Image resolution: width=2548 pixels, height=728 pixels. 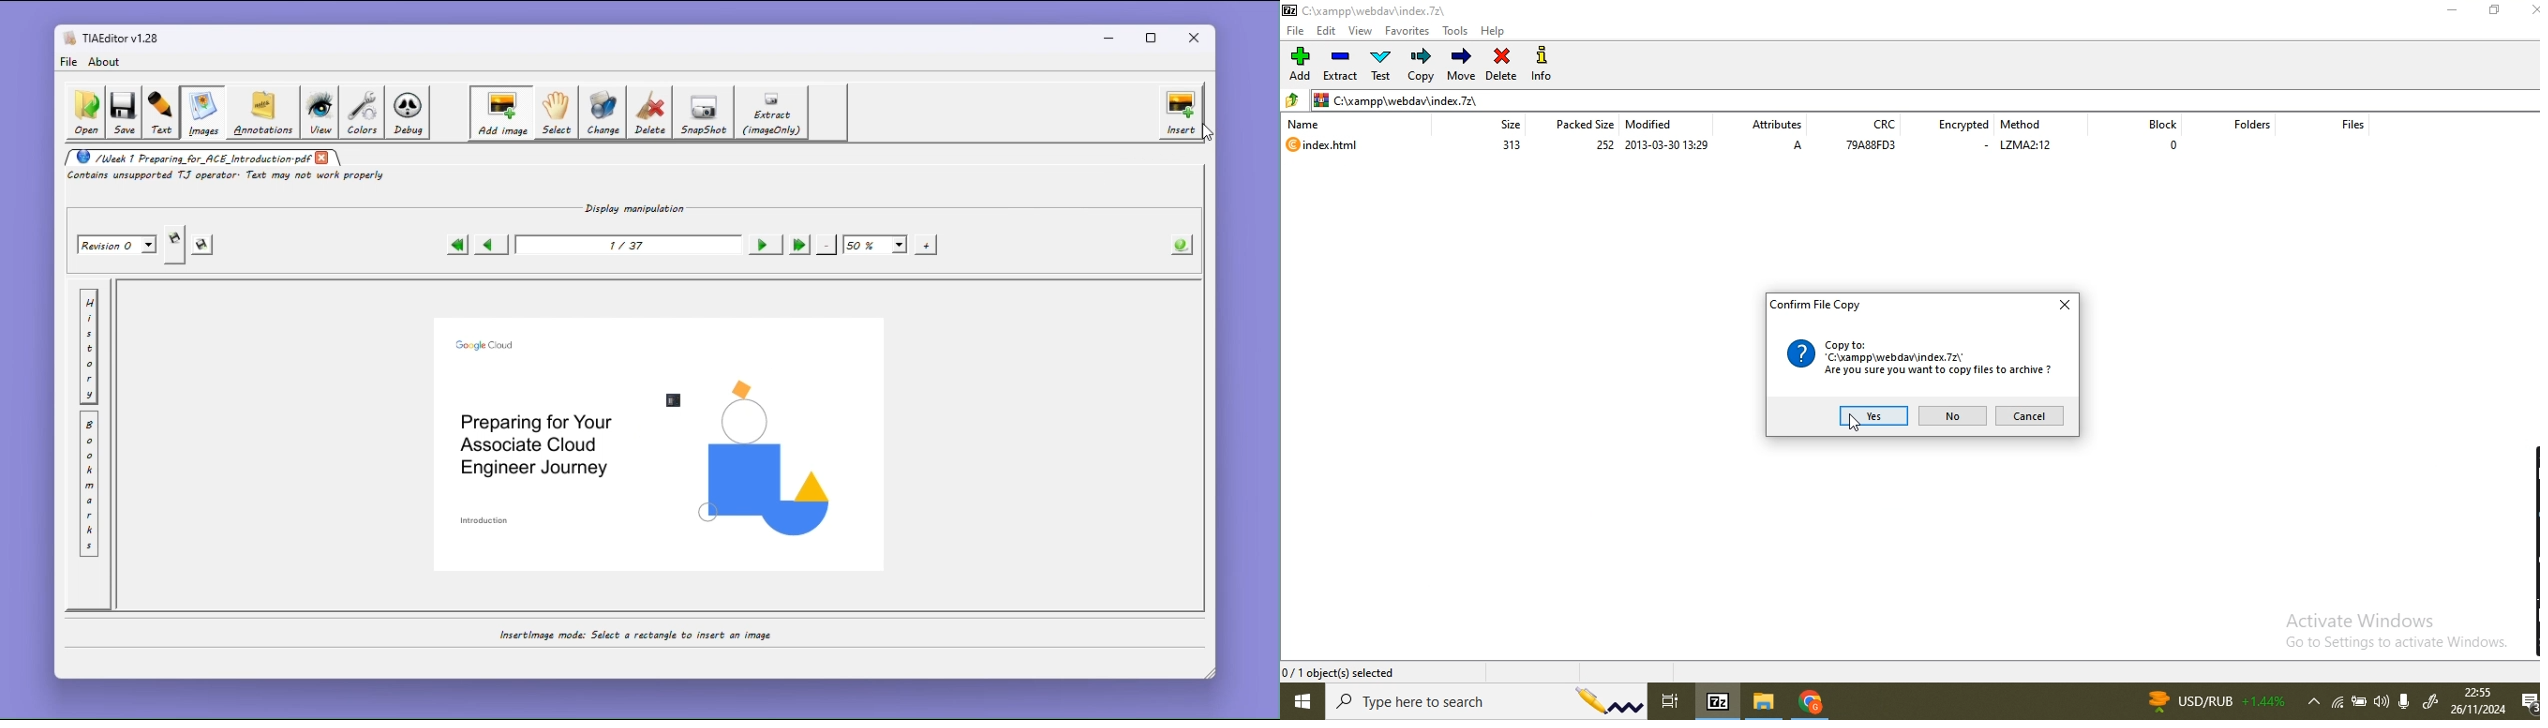 What do you see at coordinates (1670, 146) in the screenshot?
I see `2013-03-3- 13:29` at bounding box center [1670, 146].